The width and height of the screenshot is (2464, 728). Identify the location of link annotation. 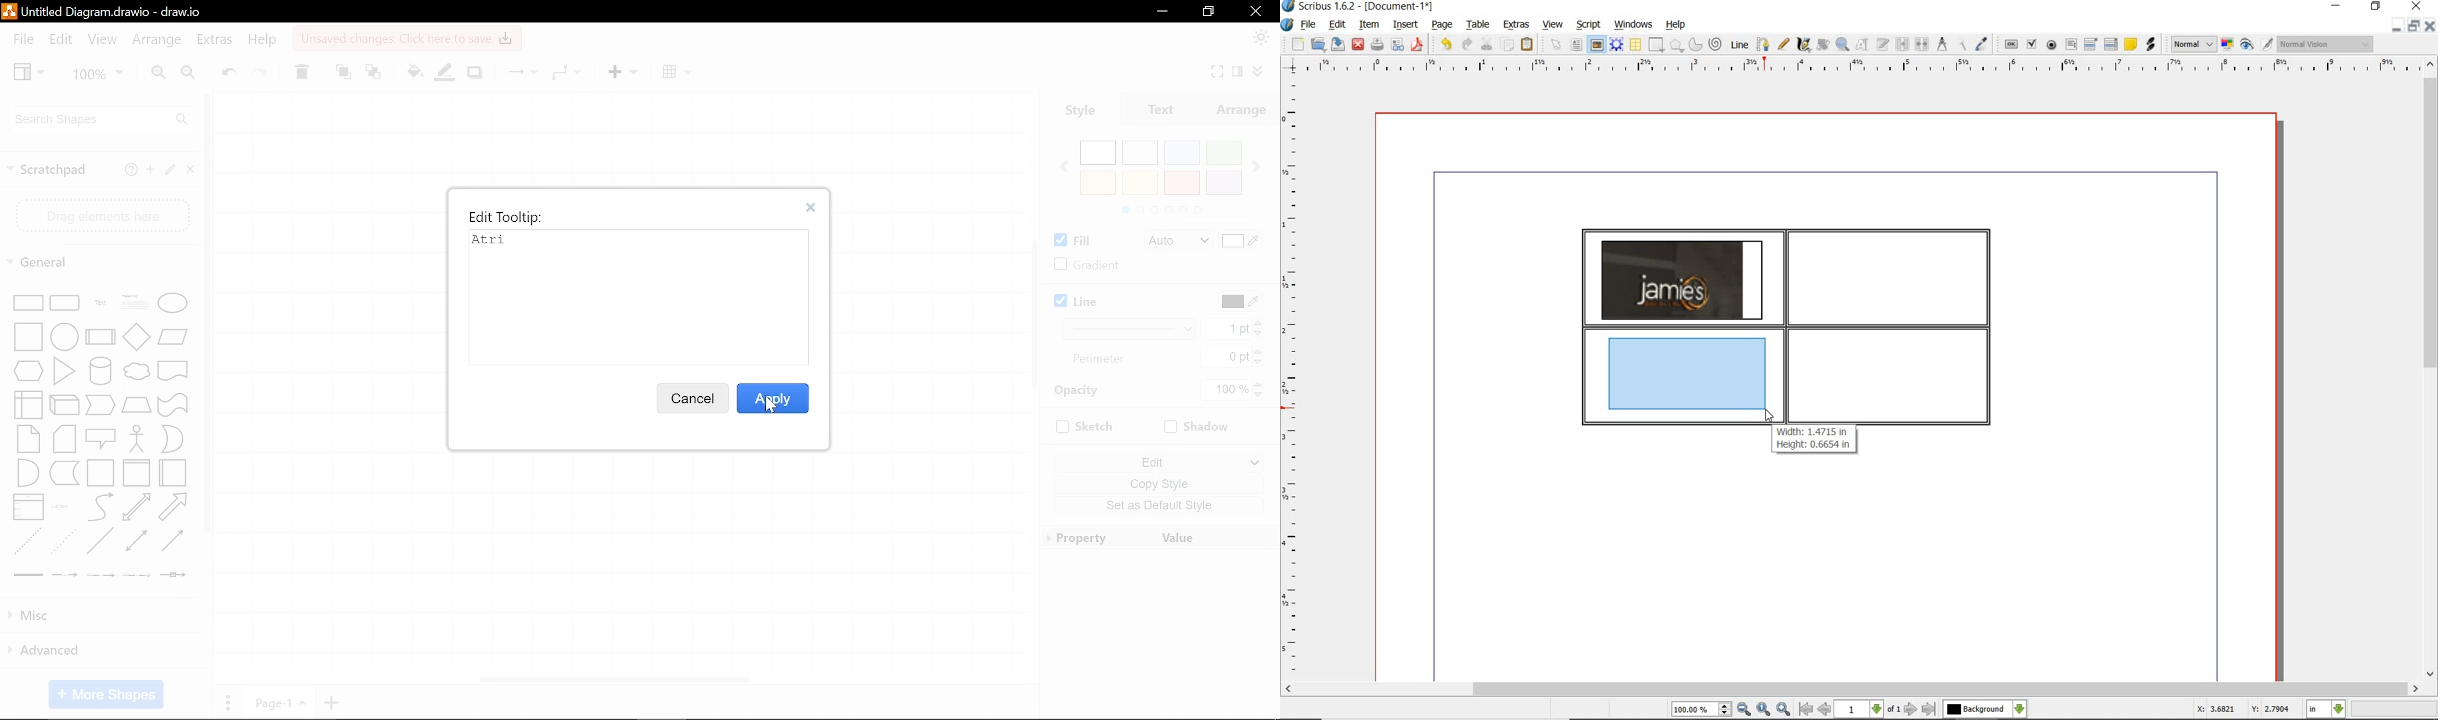
(2150, 44).